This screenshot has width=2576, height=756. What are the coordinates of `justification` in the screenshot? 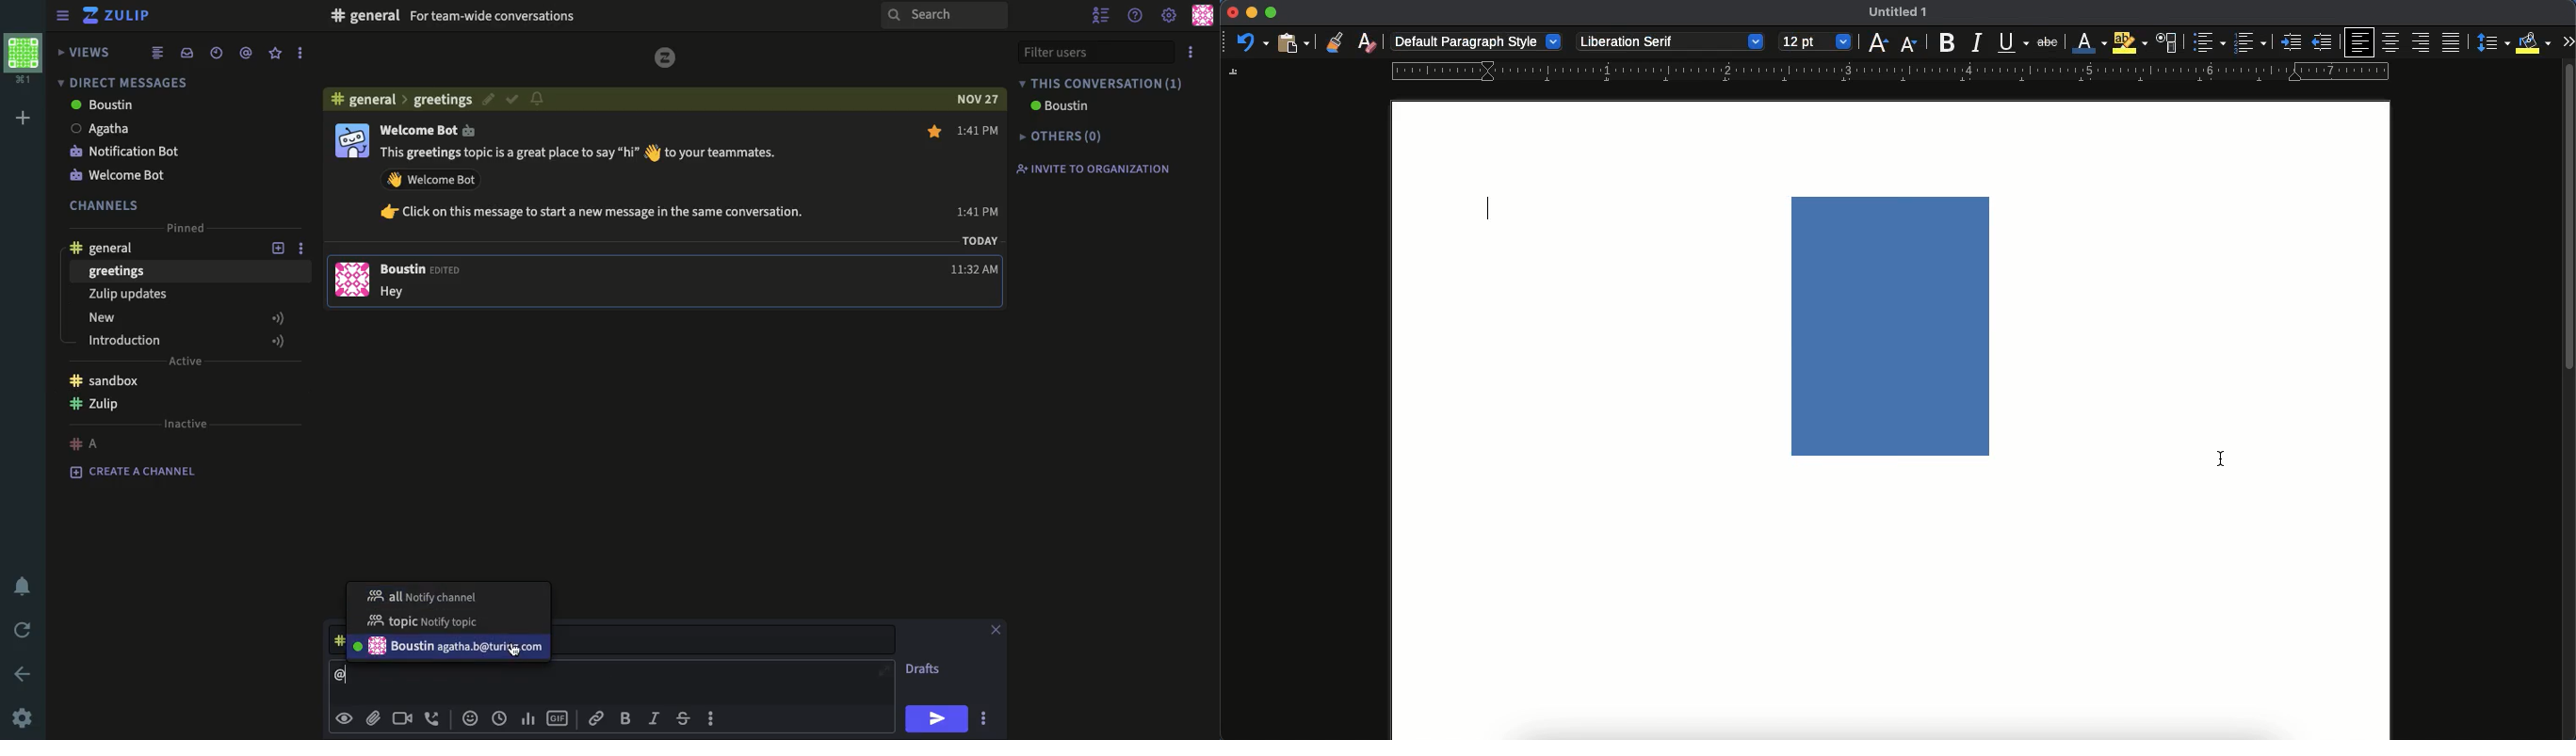 It's located at (2449, 41).